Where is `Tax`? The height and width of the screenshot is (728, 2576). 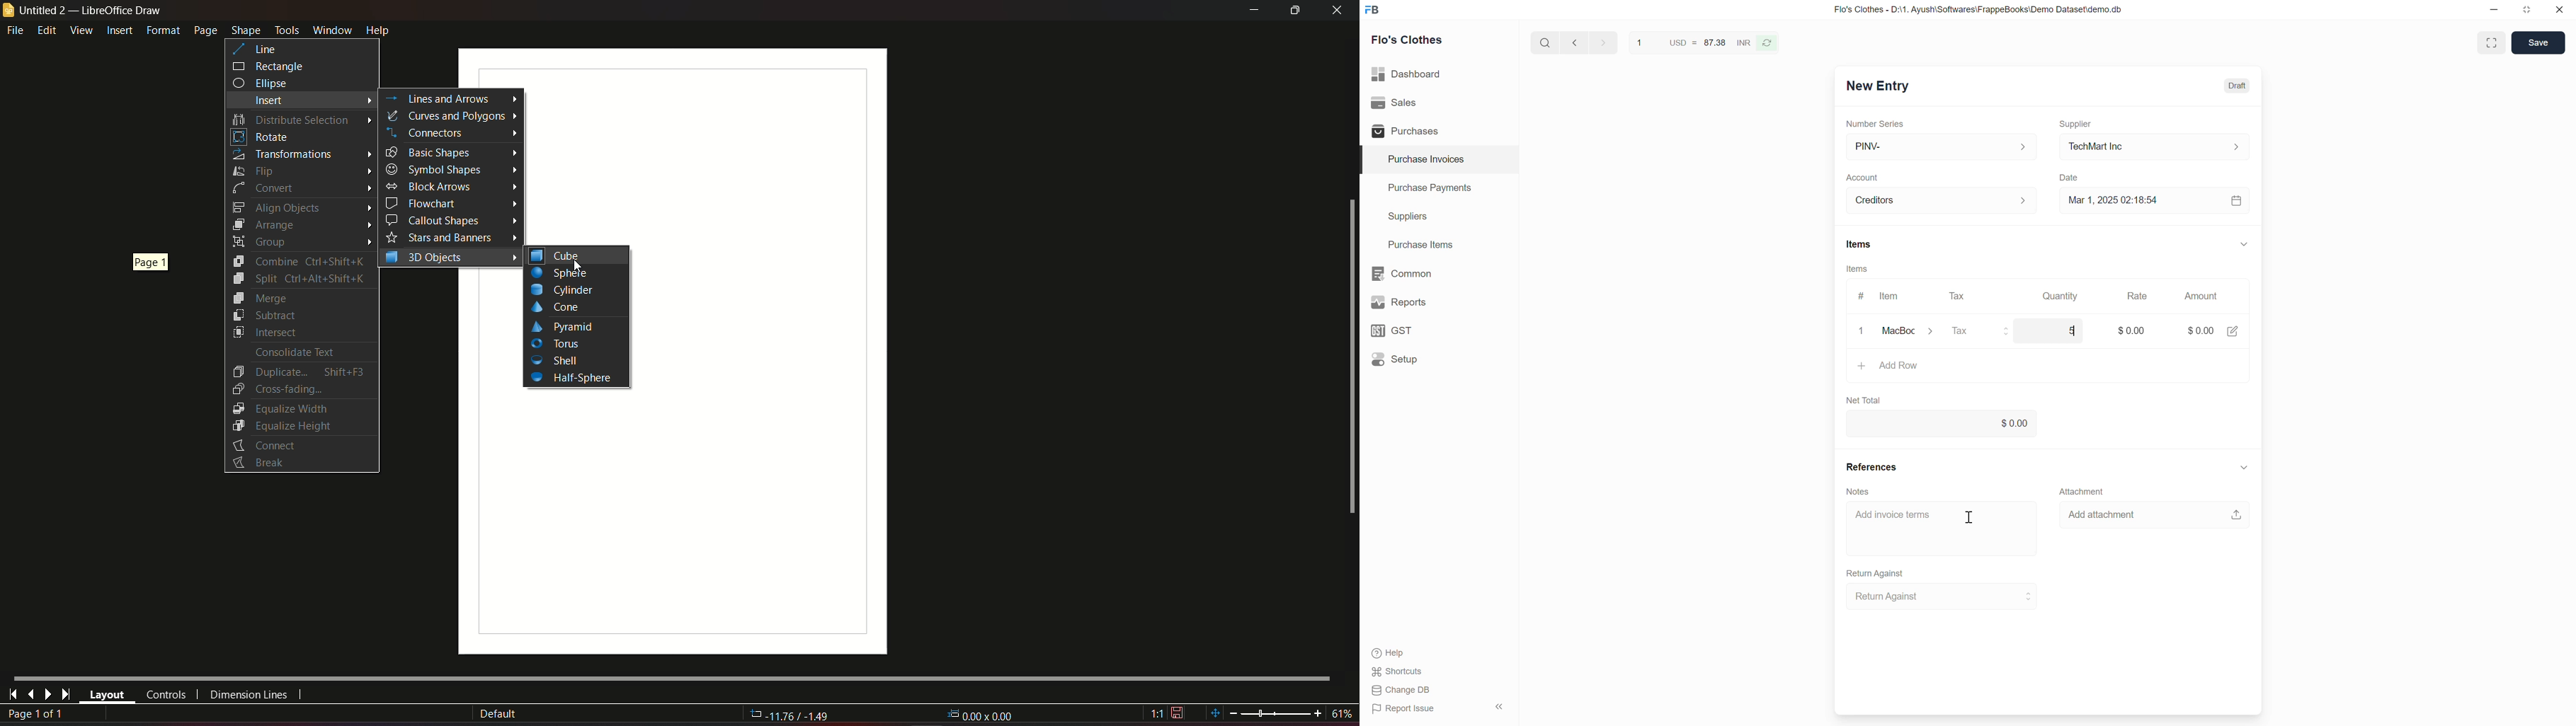
Tax is located at coordinates (1986, 332).